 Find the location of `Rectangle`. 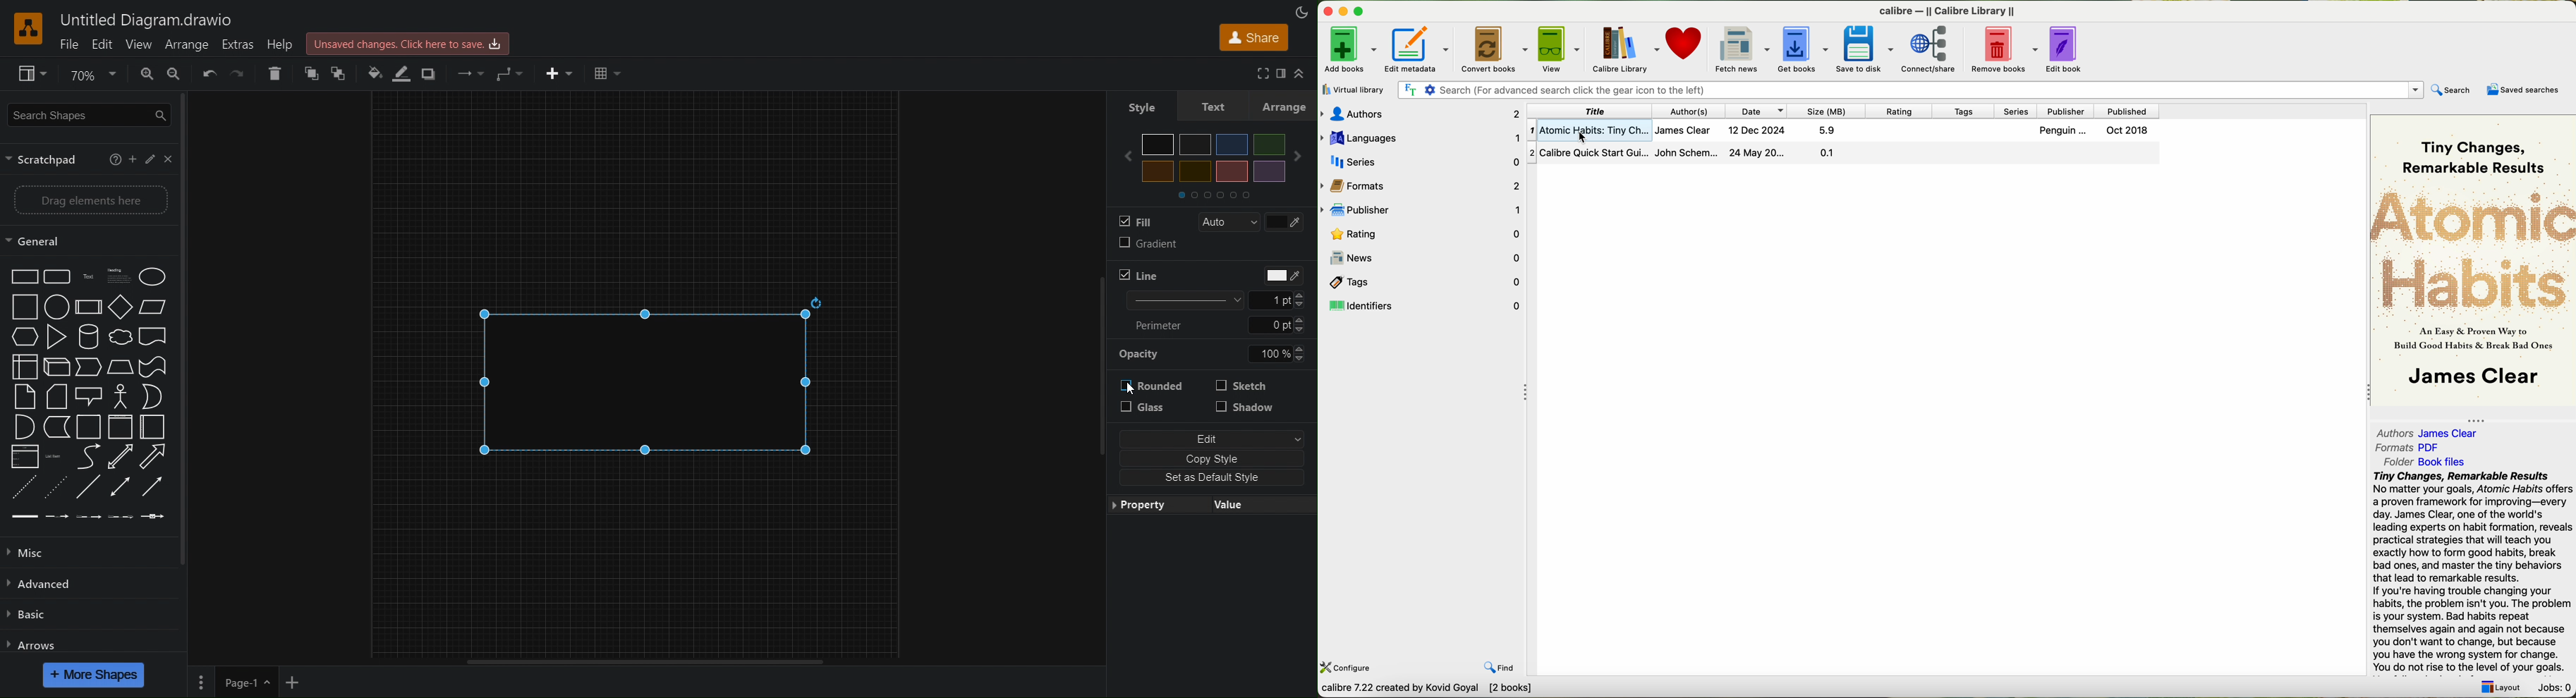

Rectangle is located at coordinates (655, 382).